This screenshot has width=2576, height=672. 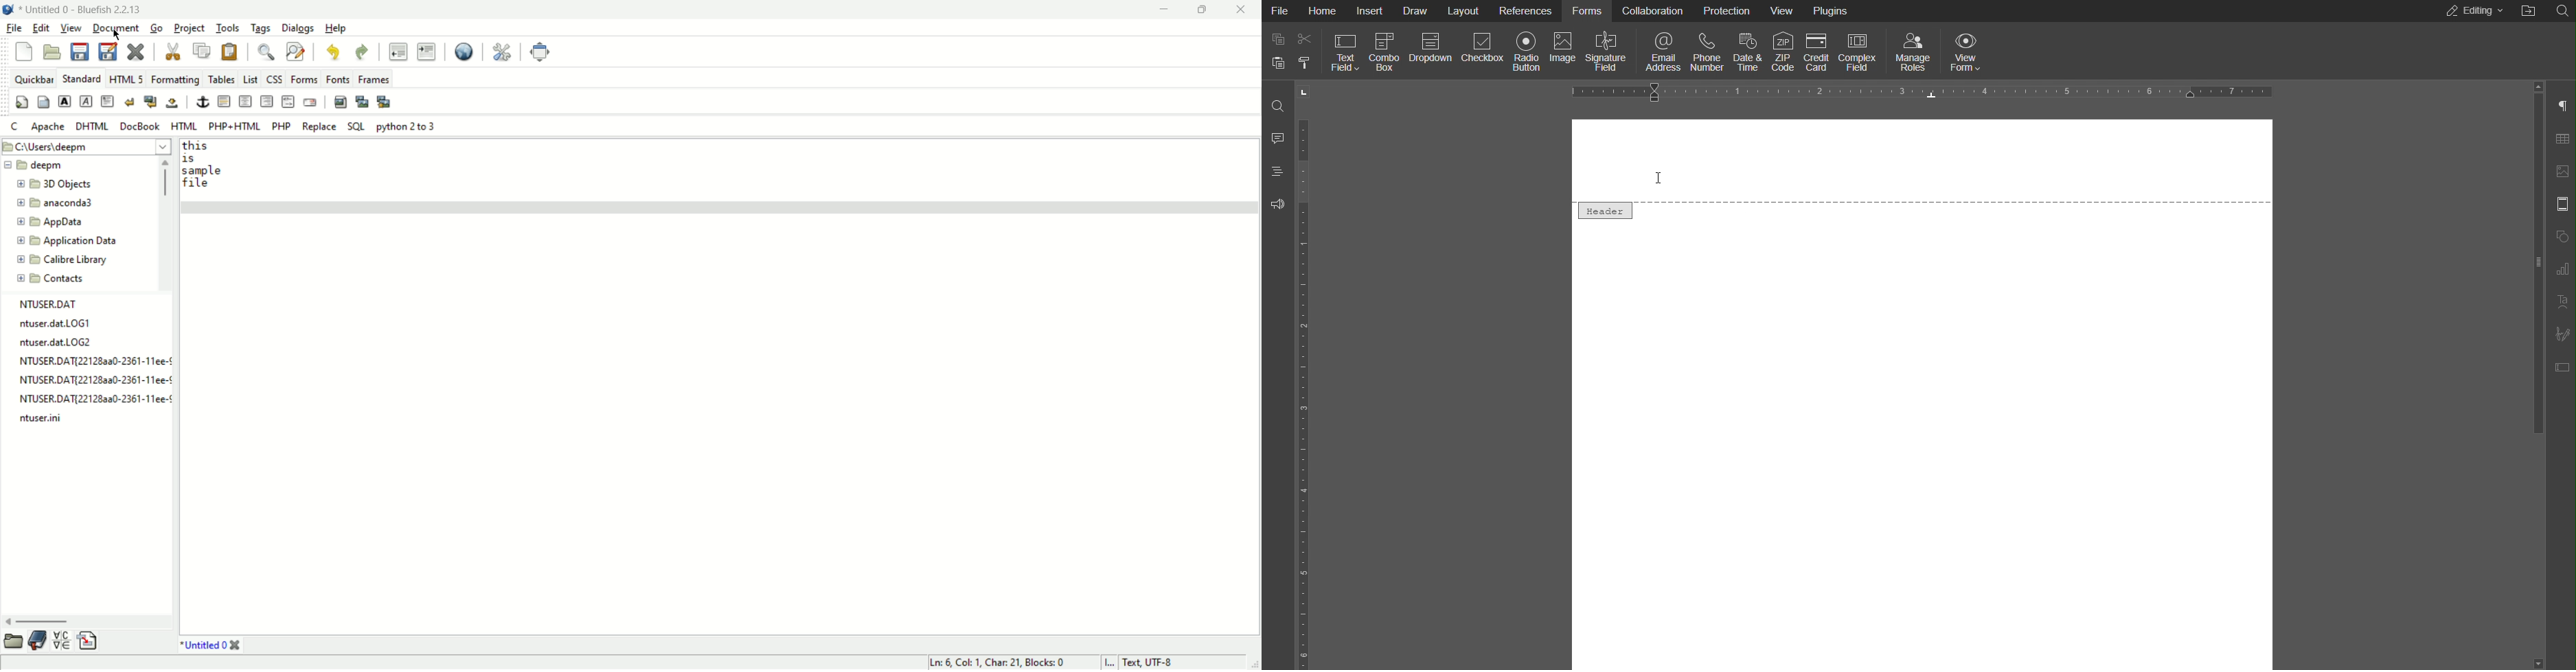 I want to click on PHP+HTML, so click(x=235, y=126).